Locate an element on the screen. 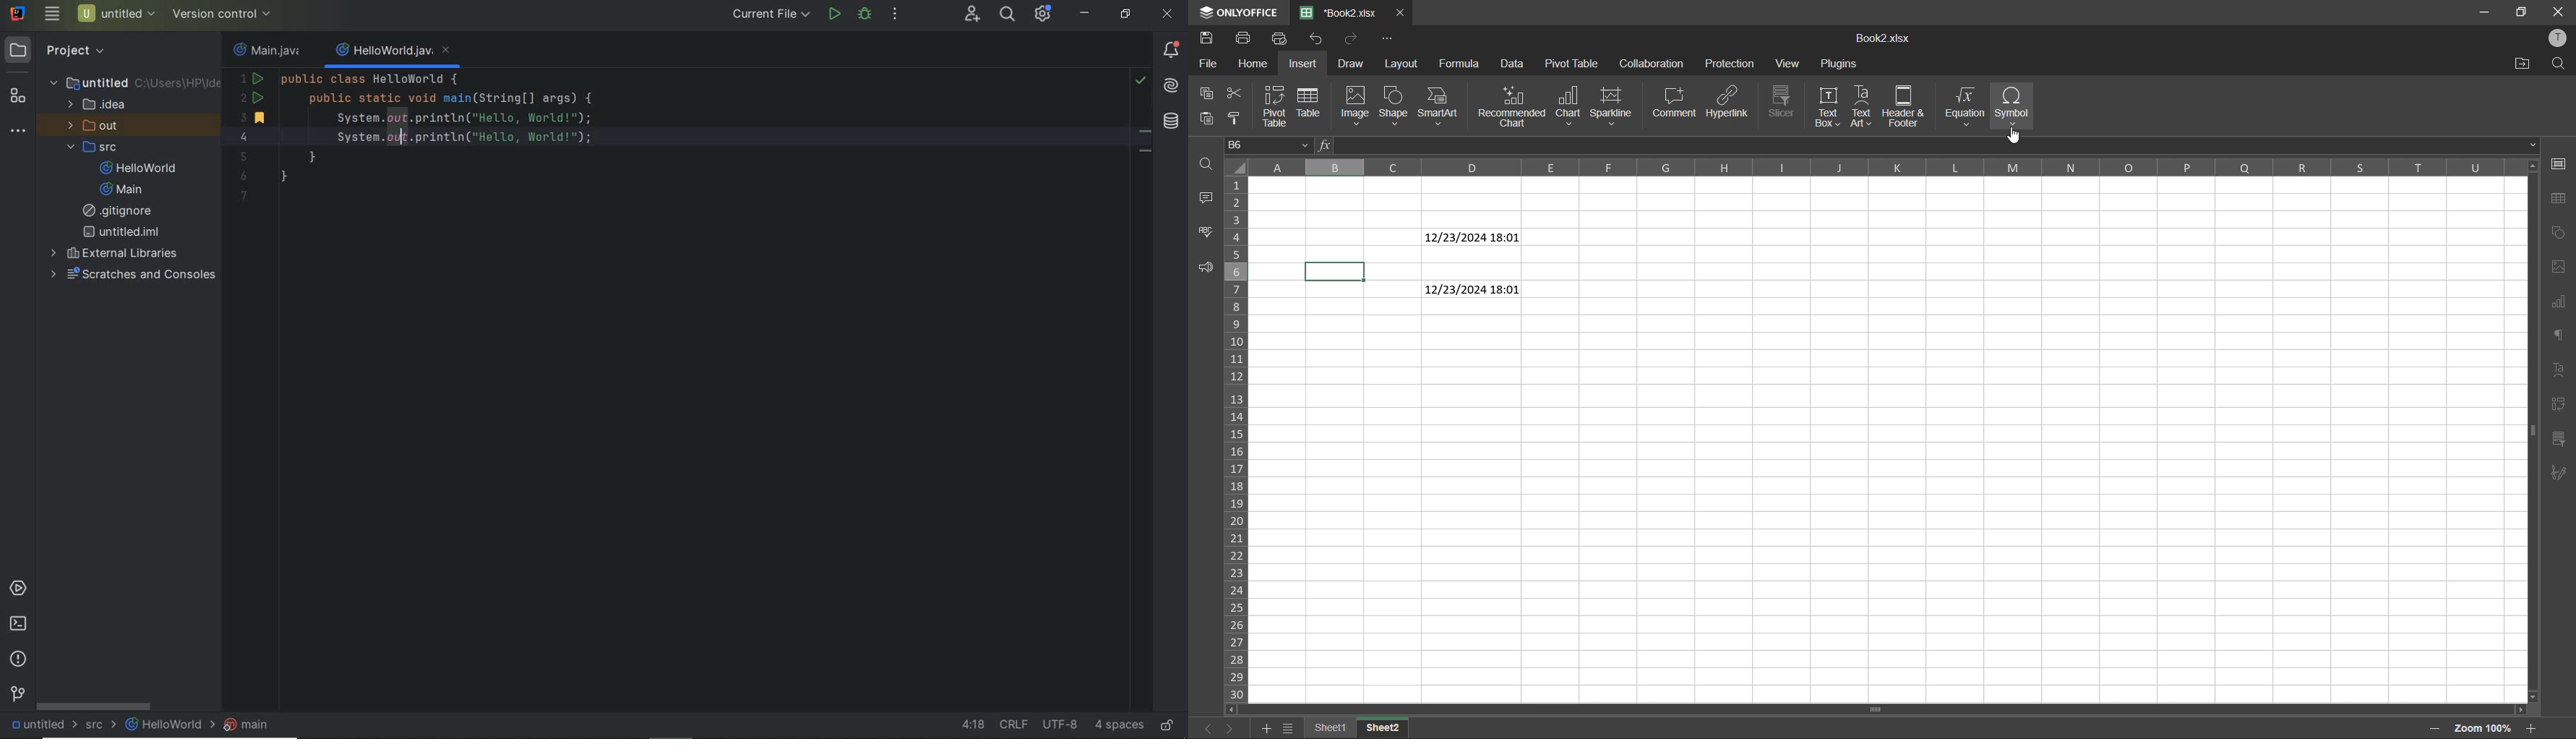  previous is located at coordinates (1205, 728).